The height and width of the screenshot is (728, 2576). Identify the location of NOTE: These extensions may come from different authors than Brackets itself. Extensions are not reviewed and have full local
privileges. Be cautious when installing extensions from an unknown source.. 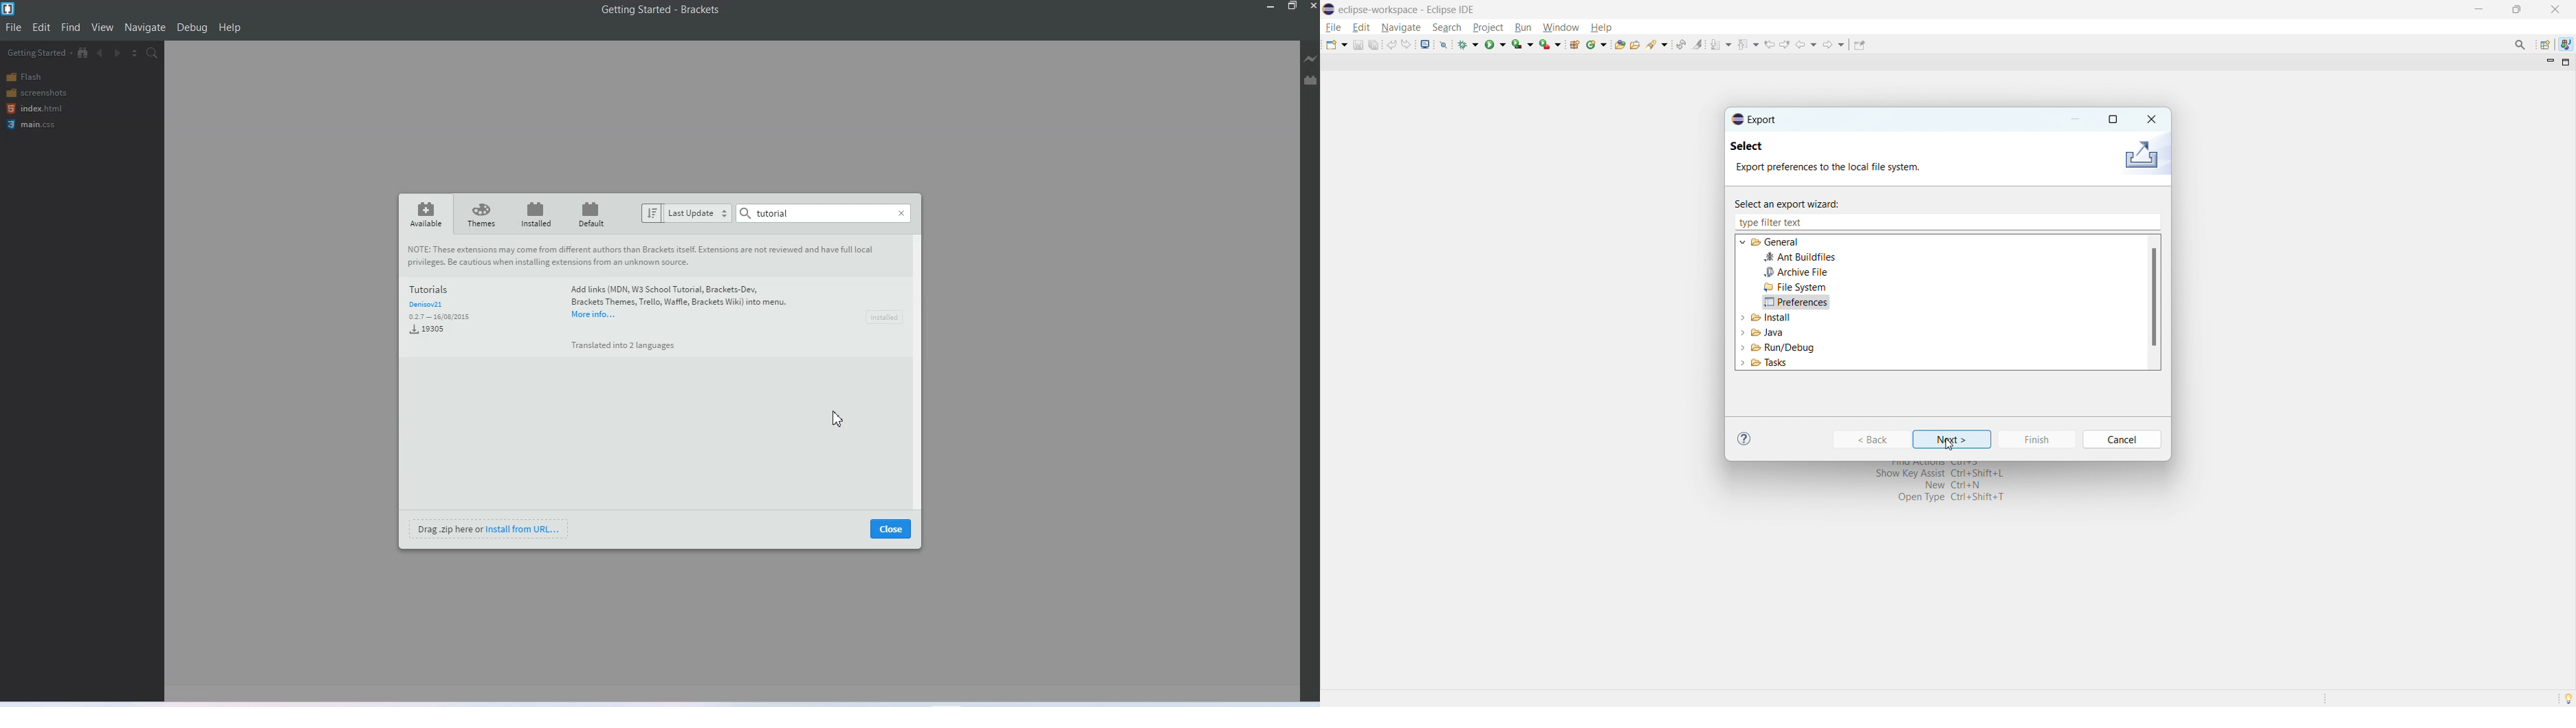
(658, 257).